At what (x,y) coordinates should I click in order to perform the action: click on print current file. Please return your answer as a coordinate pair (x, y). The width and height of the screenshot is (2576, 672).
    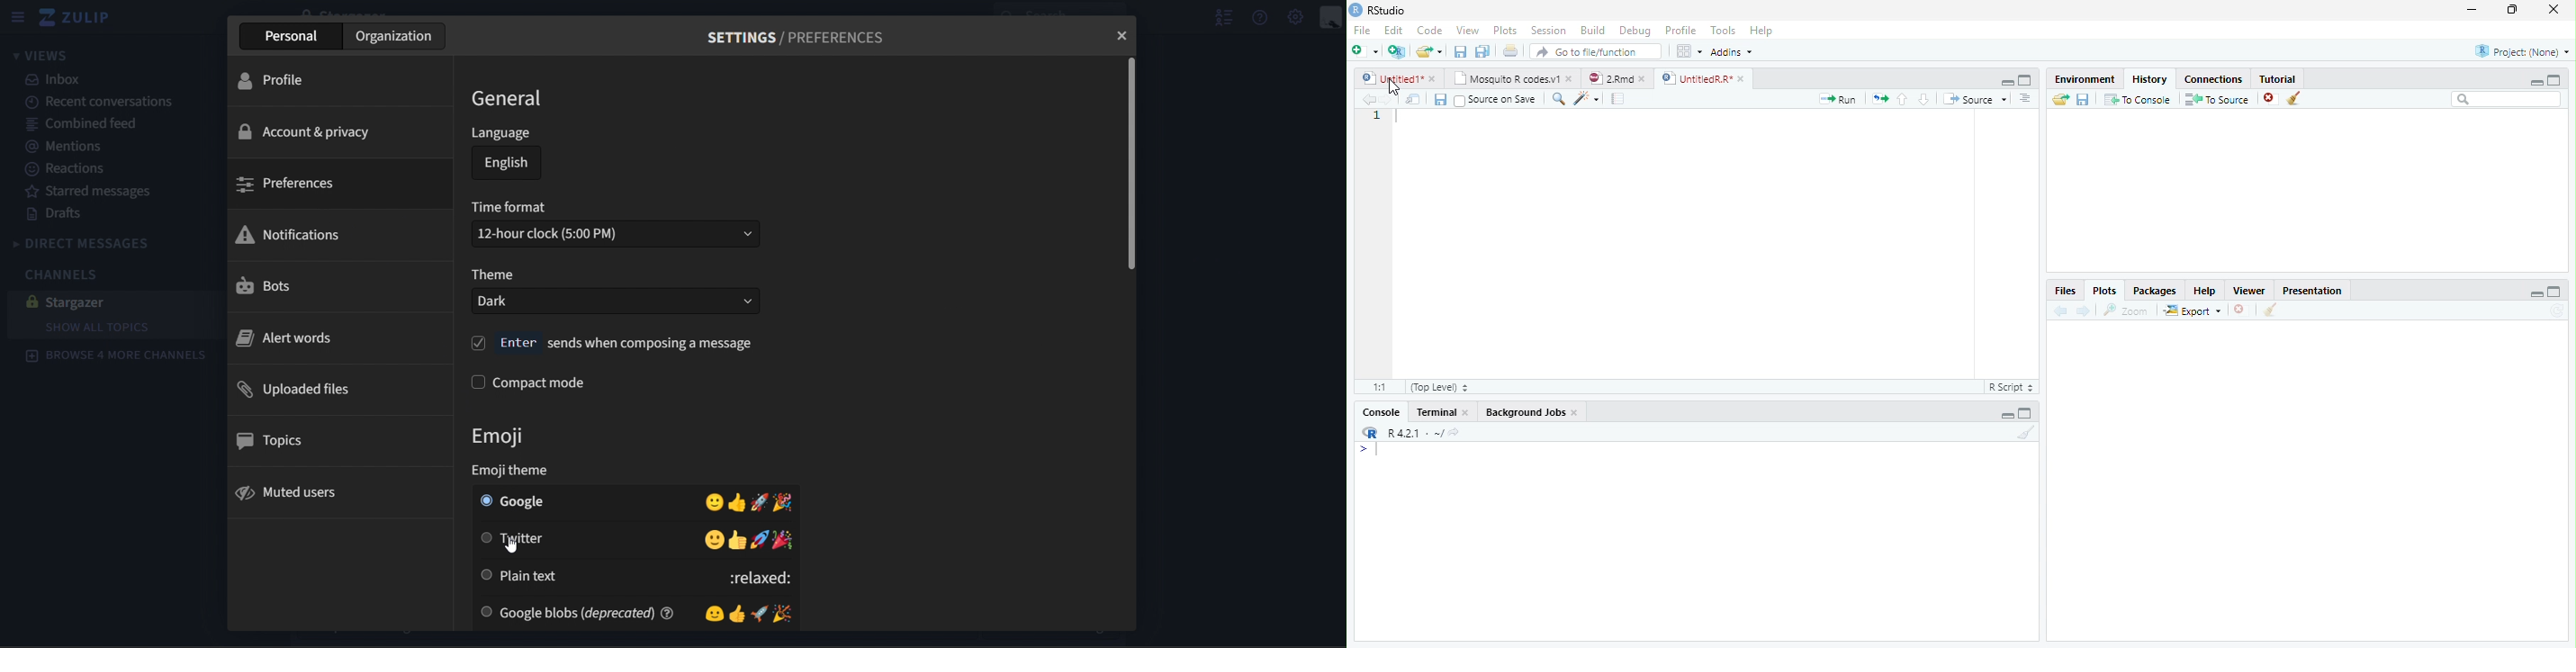
    Looking at the image, I should click on (1510, 50).